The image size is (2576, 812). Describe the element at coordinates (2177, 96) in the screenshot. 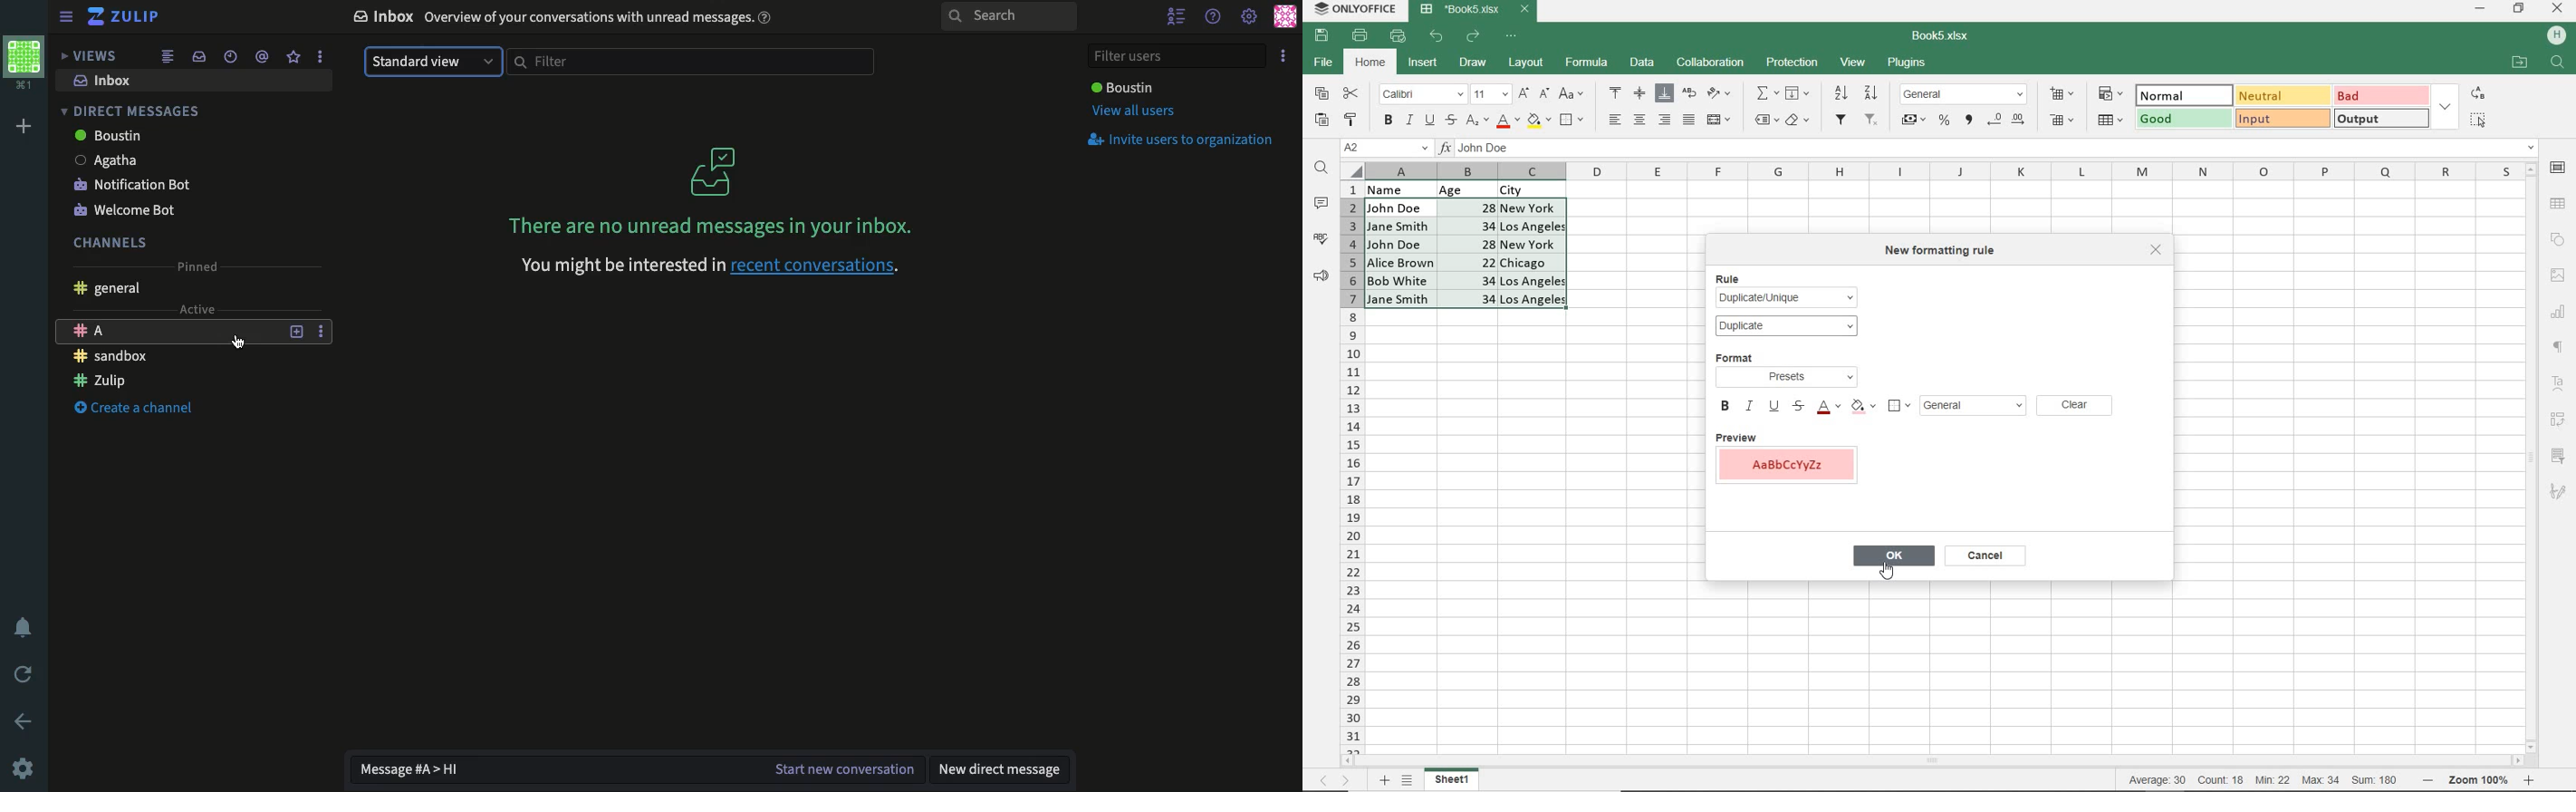

I see `NORMAL` at that location.